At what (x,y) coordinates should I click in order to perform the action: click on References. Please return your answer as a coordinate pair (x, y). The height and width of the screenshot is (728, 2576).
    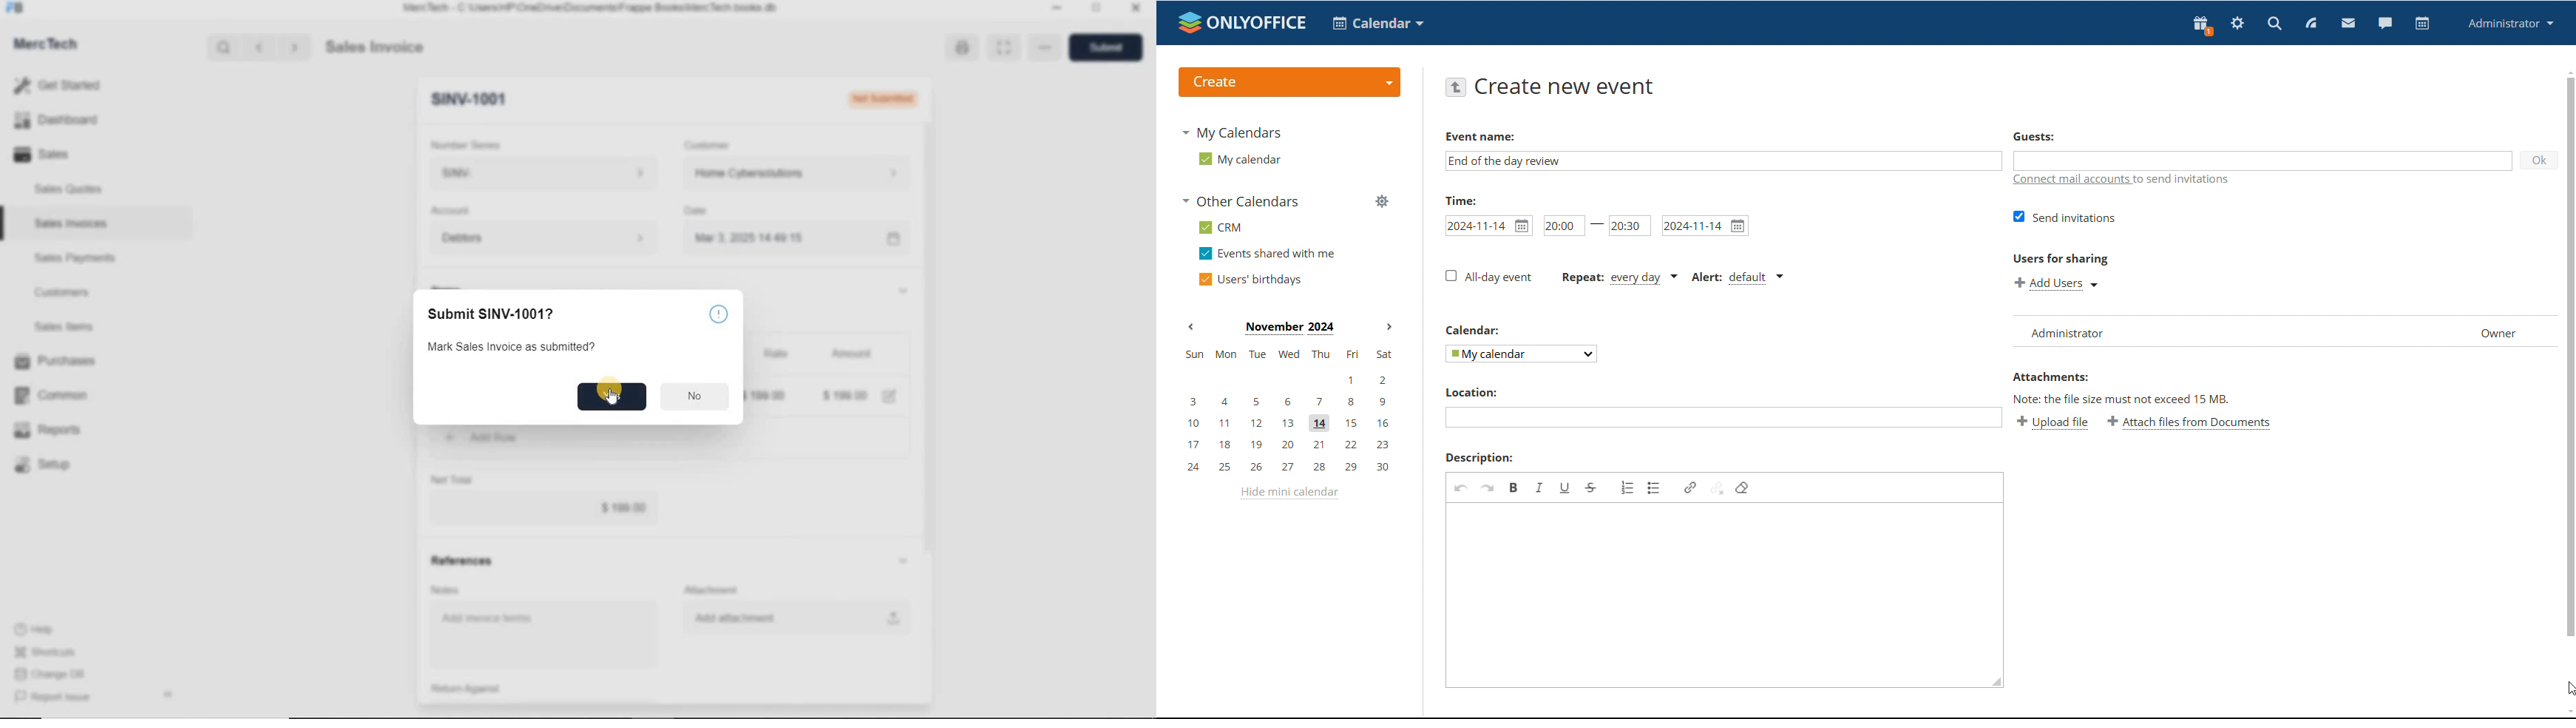
    Looking at the image, I should click on (461, 561).